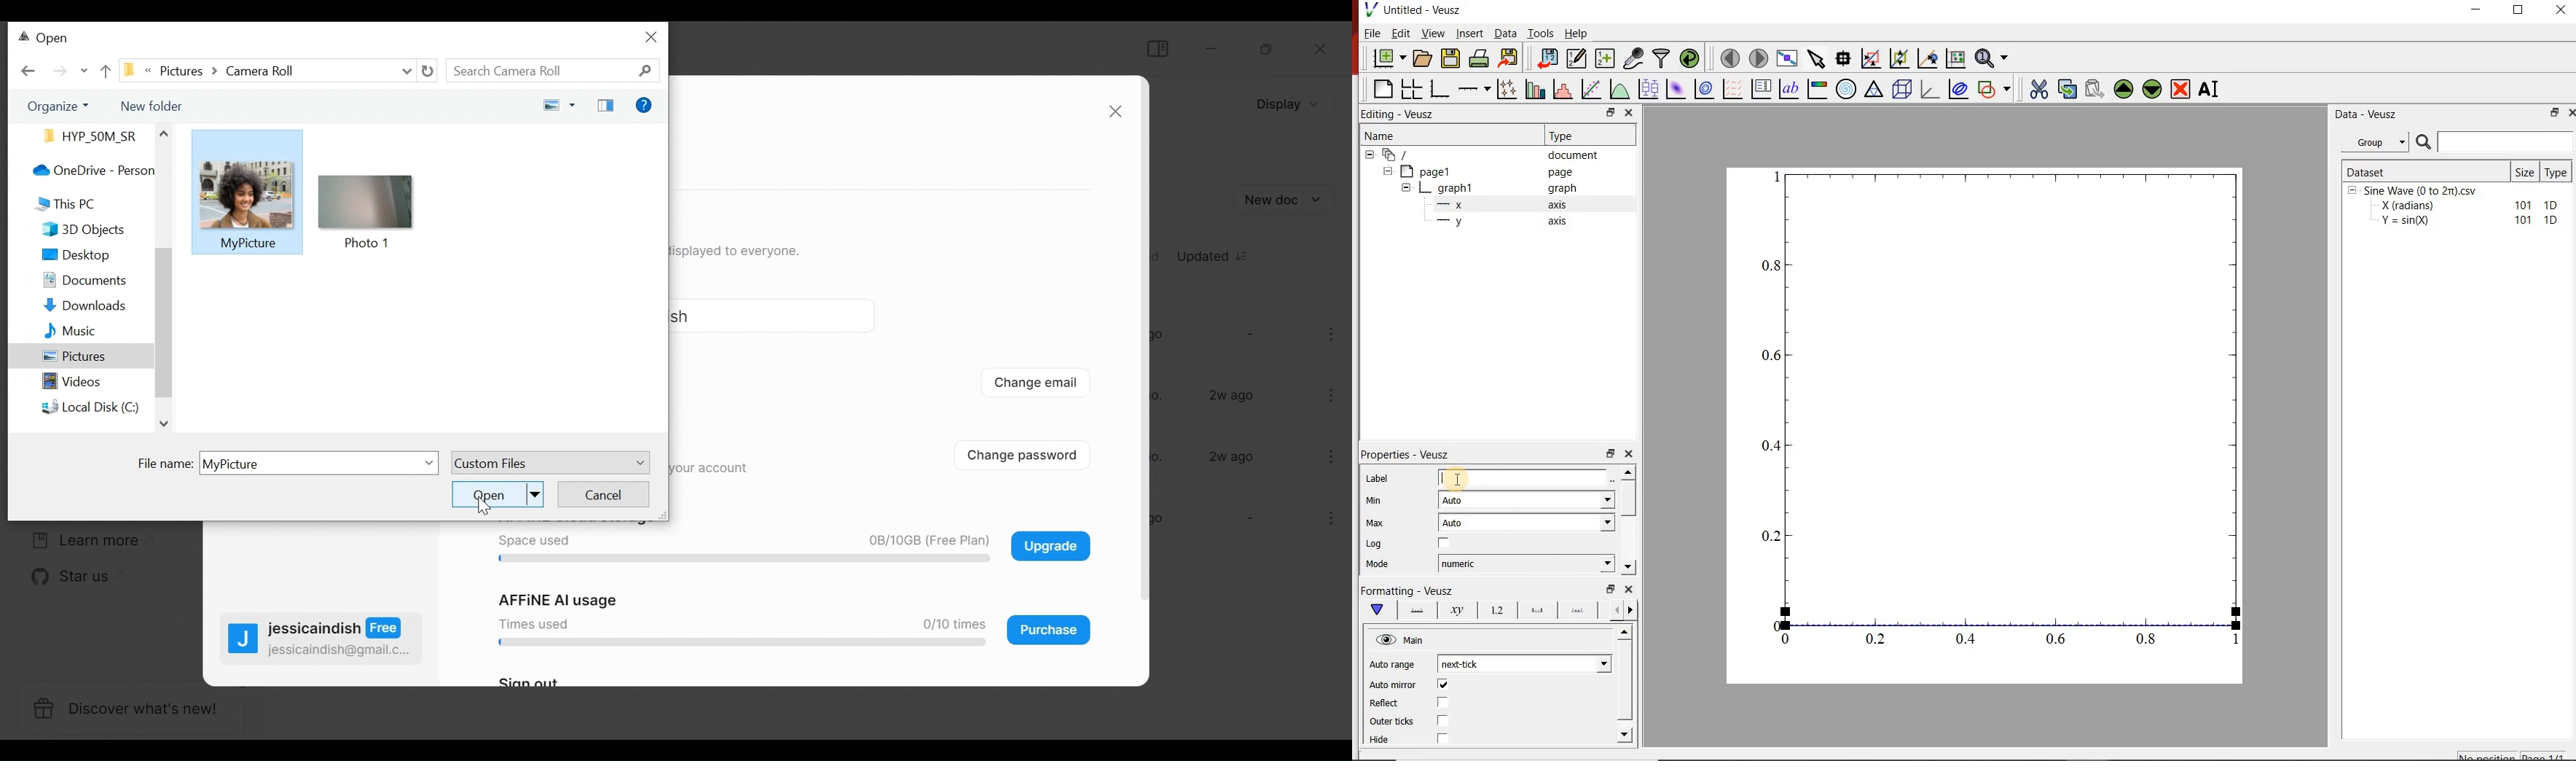 This screenshot has width=2576, height=784. I want to click on axis, so click(1558, 204).